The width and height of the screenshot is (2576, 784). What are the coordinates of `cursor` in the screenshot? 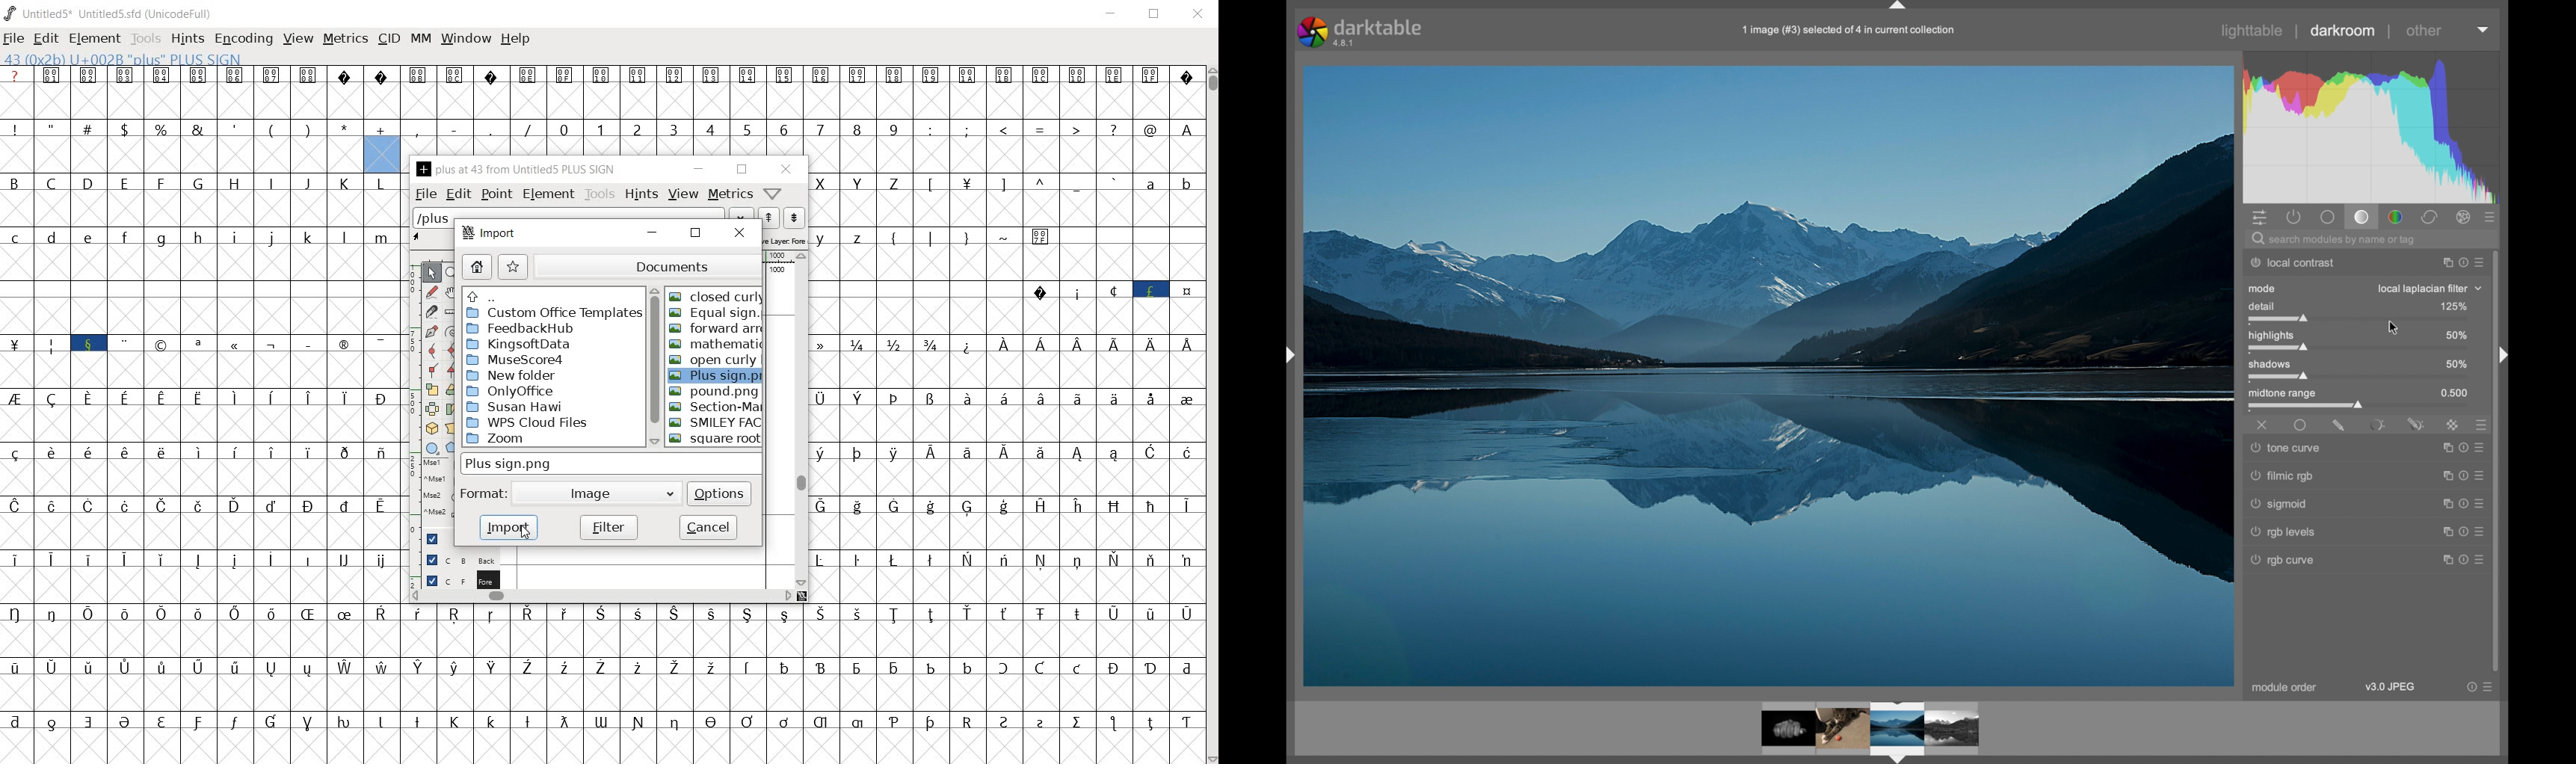 It's located at (525, 531).